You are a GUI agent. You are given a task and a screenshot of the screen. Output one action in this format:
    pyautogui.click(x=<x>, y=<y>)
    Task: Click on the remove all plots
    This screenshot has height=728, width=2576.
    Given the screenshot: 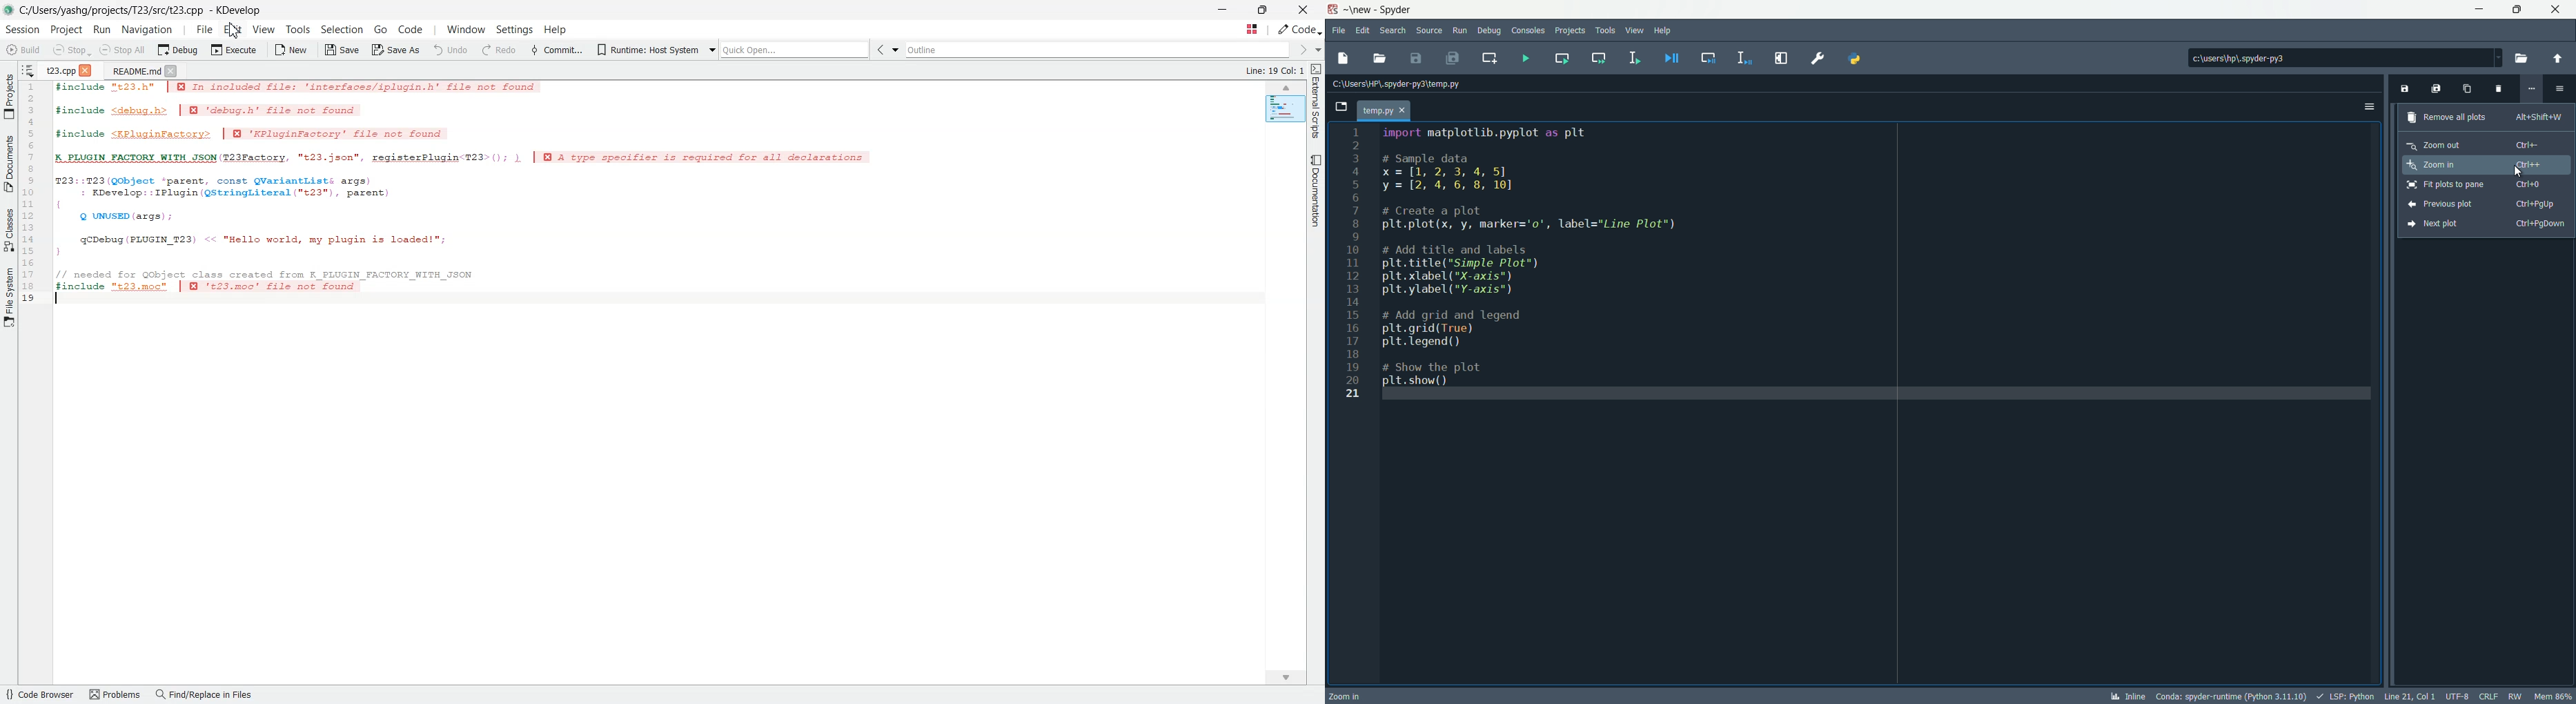 What is the action you would take?
    pyautogui.click(x=2484, y=116)
    